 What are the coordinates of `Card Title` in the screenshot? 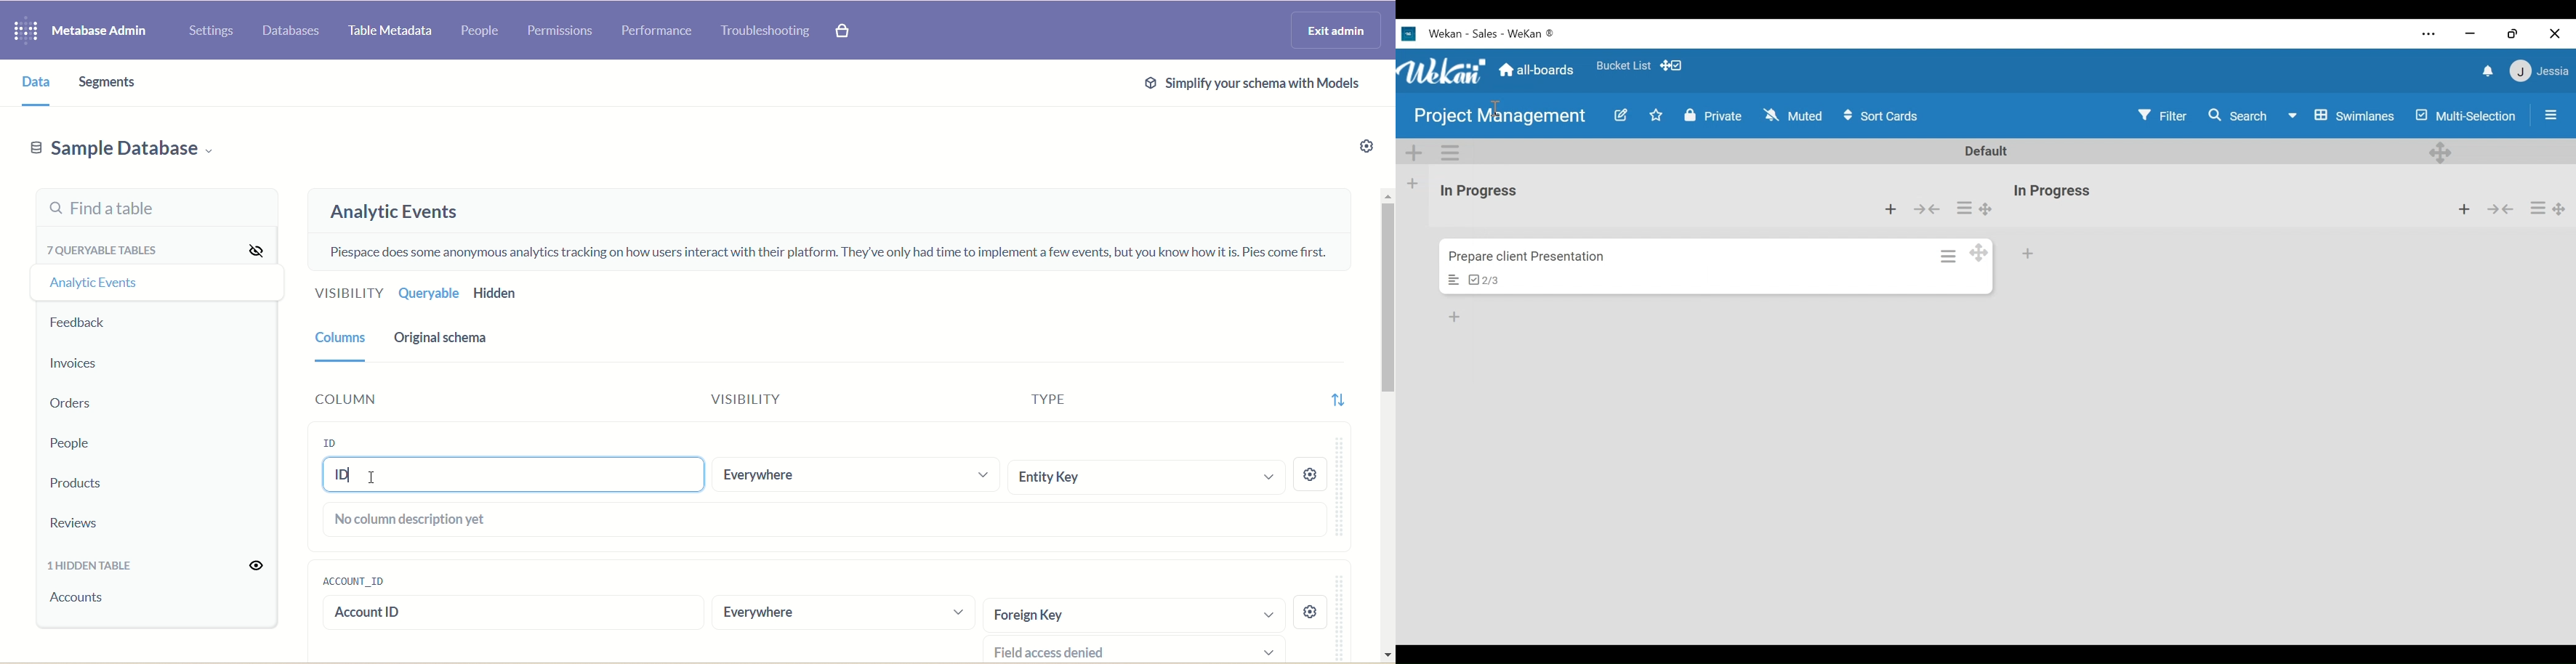 It's located at (1530, 258).